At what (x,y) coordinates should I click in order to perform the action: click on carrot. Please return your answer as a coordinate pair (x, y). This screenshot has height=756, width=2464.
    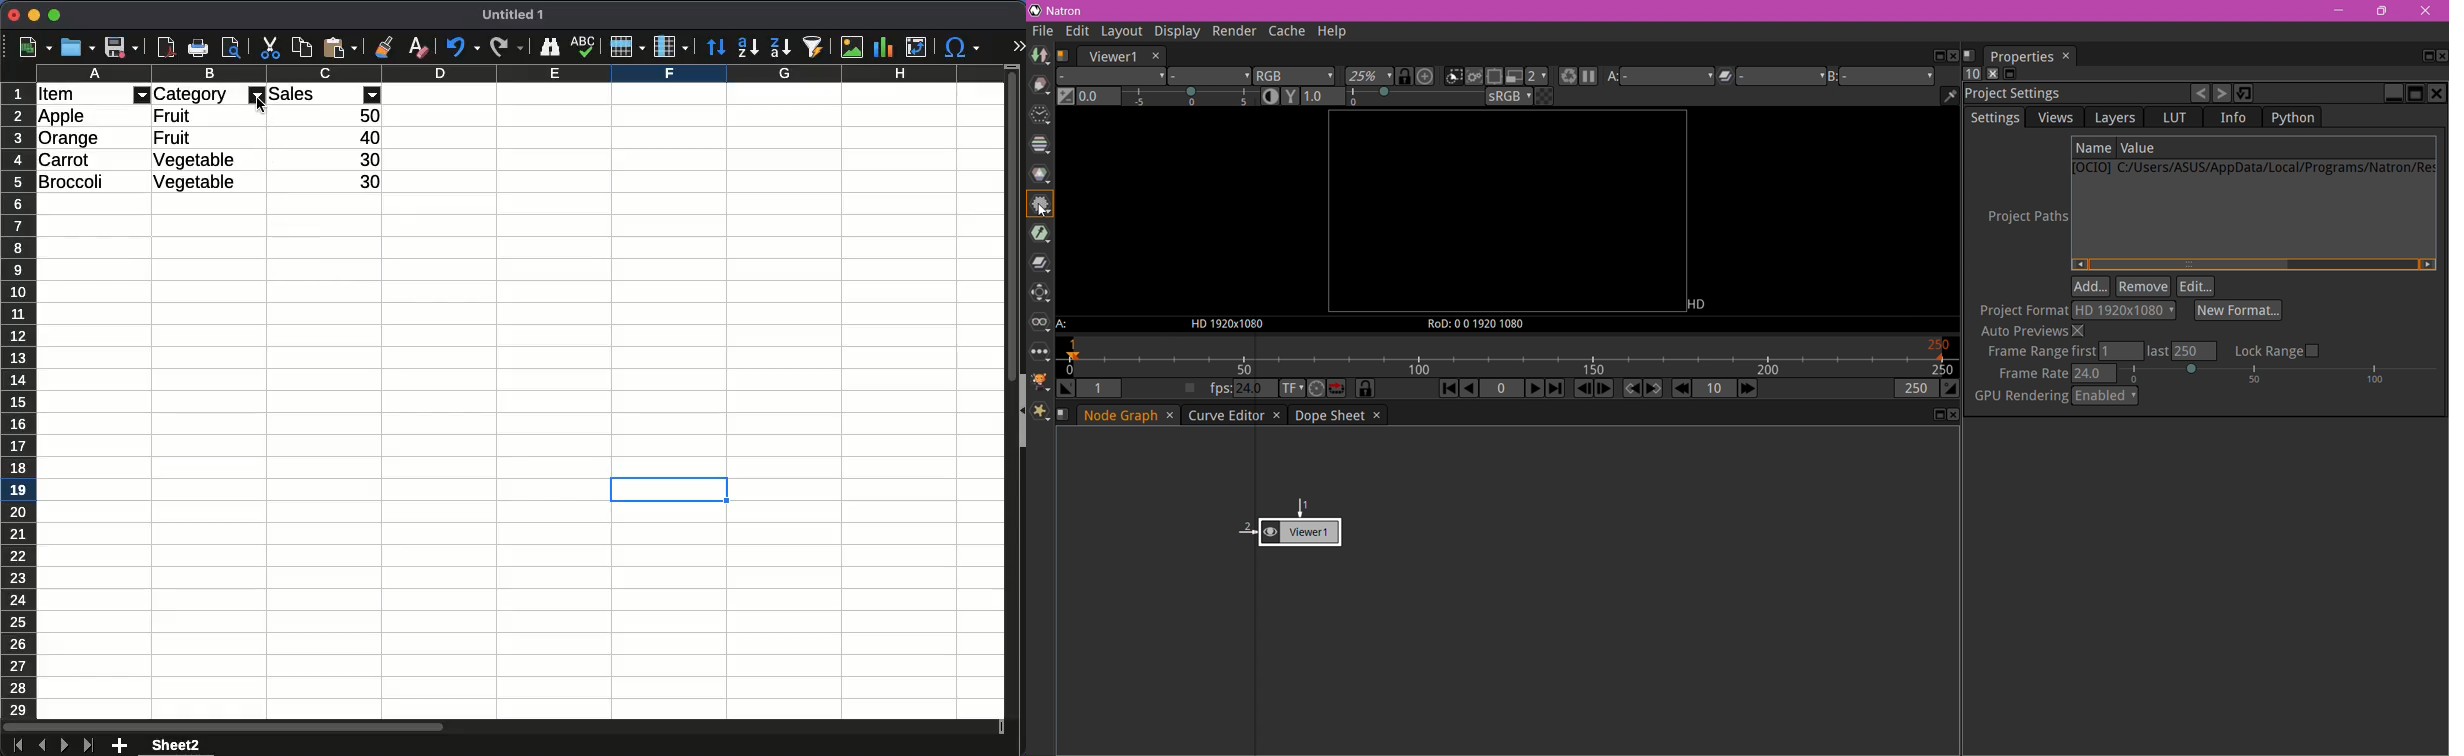
    Looking at the image, I should click on (64, 158).